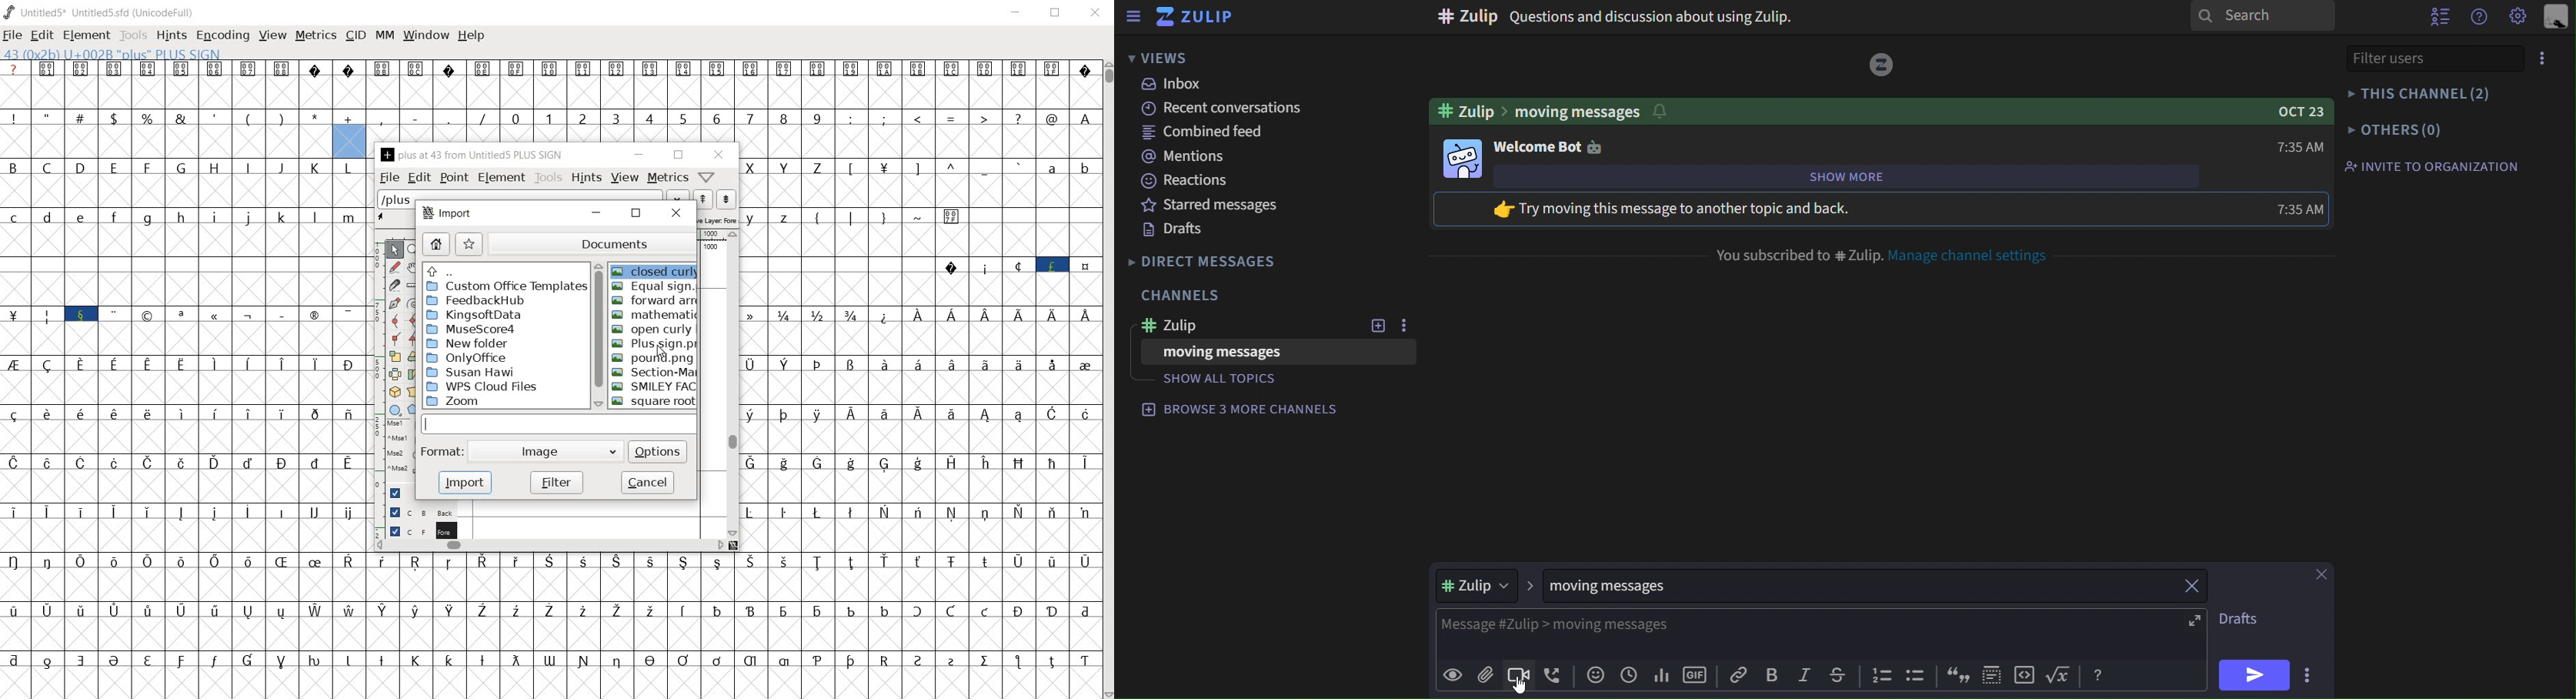 The image size is (2576, 700). I want to click on special characters, so click(165, 135).